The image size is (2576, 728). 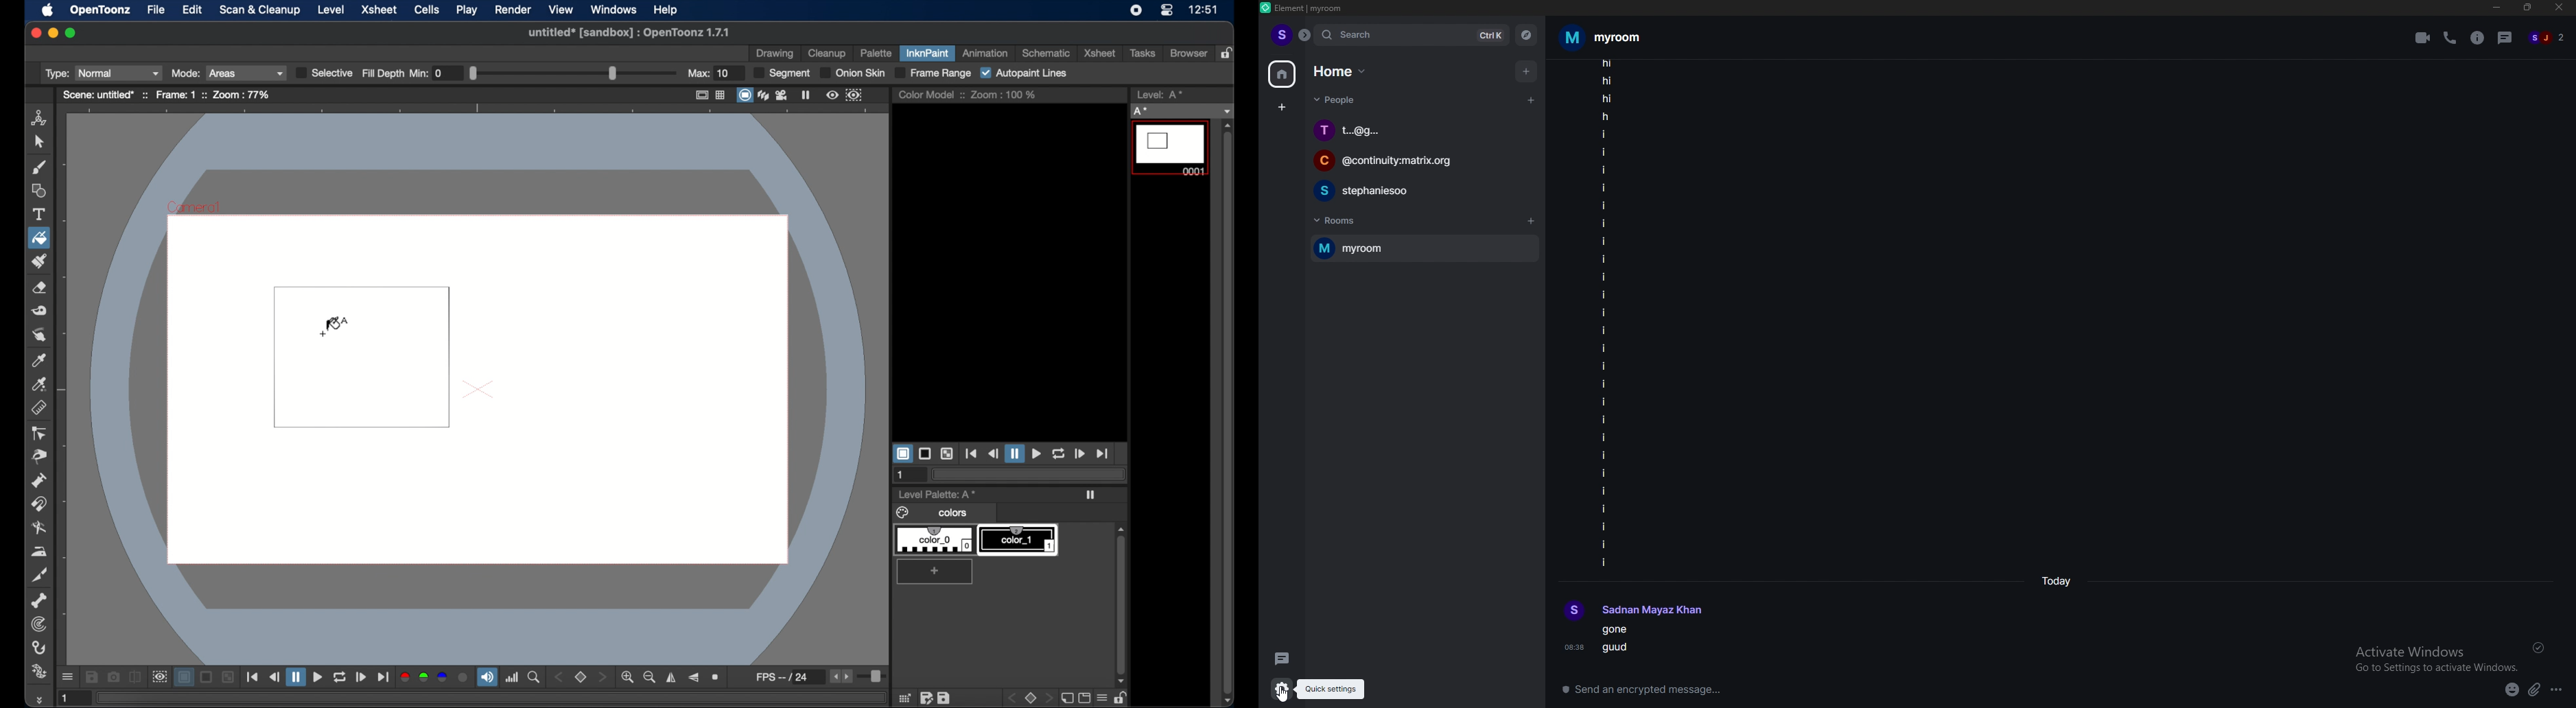 I want to click on close, so click(x=2558, y=9).